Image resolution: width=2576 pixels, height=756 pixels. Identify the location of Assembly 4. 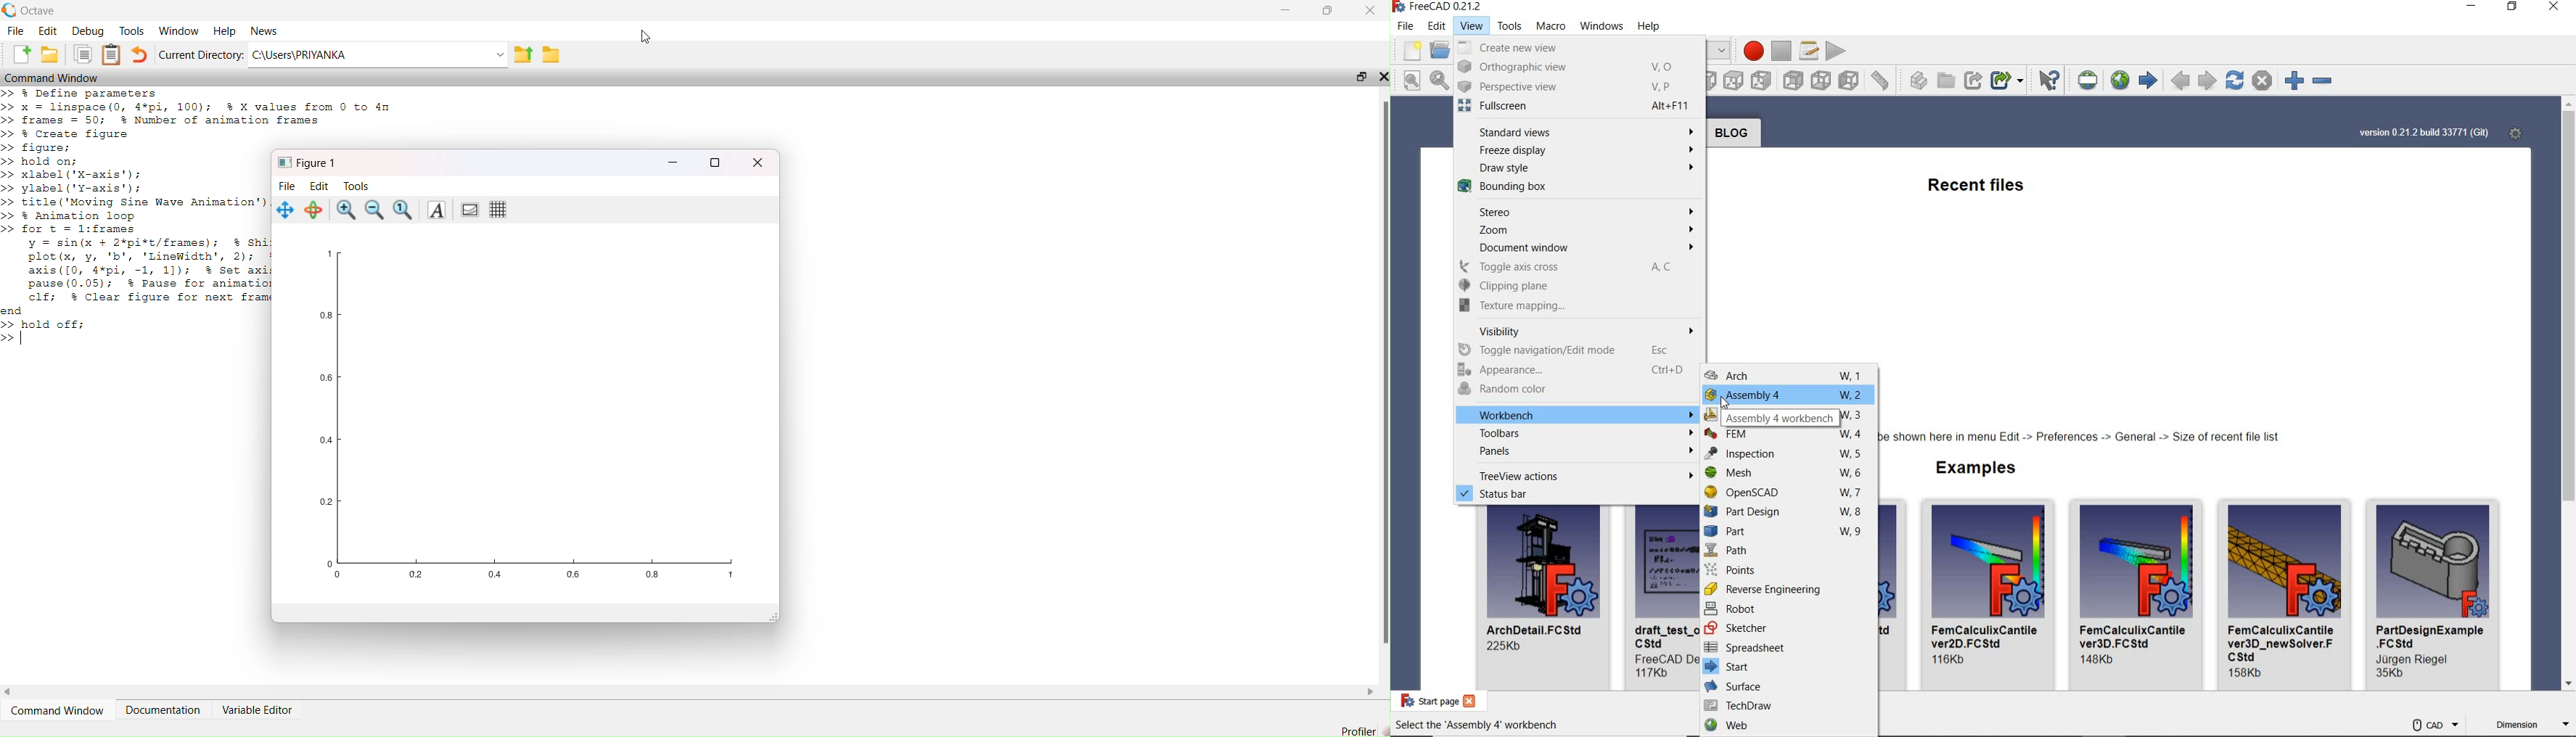
(1789, 395).